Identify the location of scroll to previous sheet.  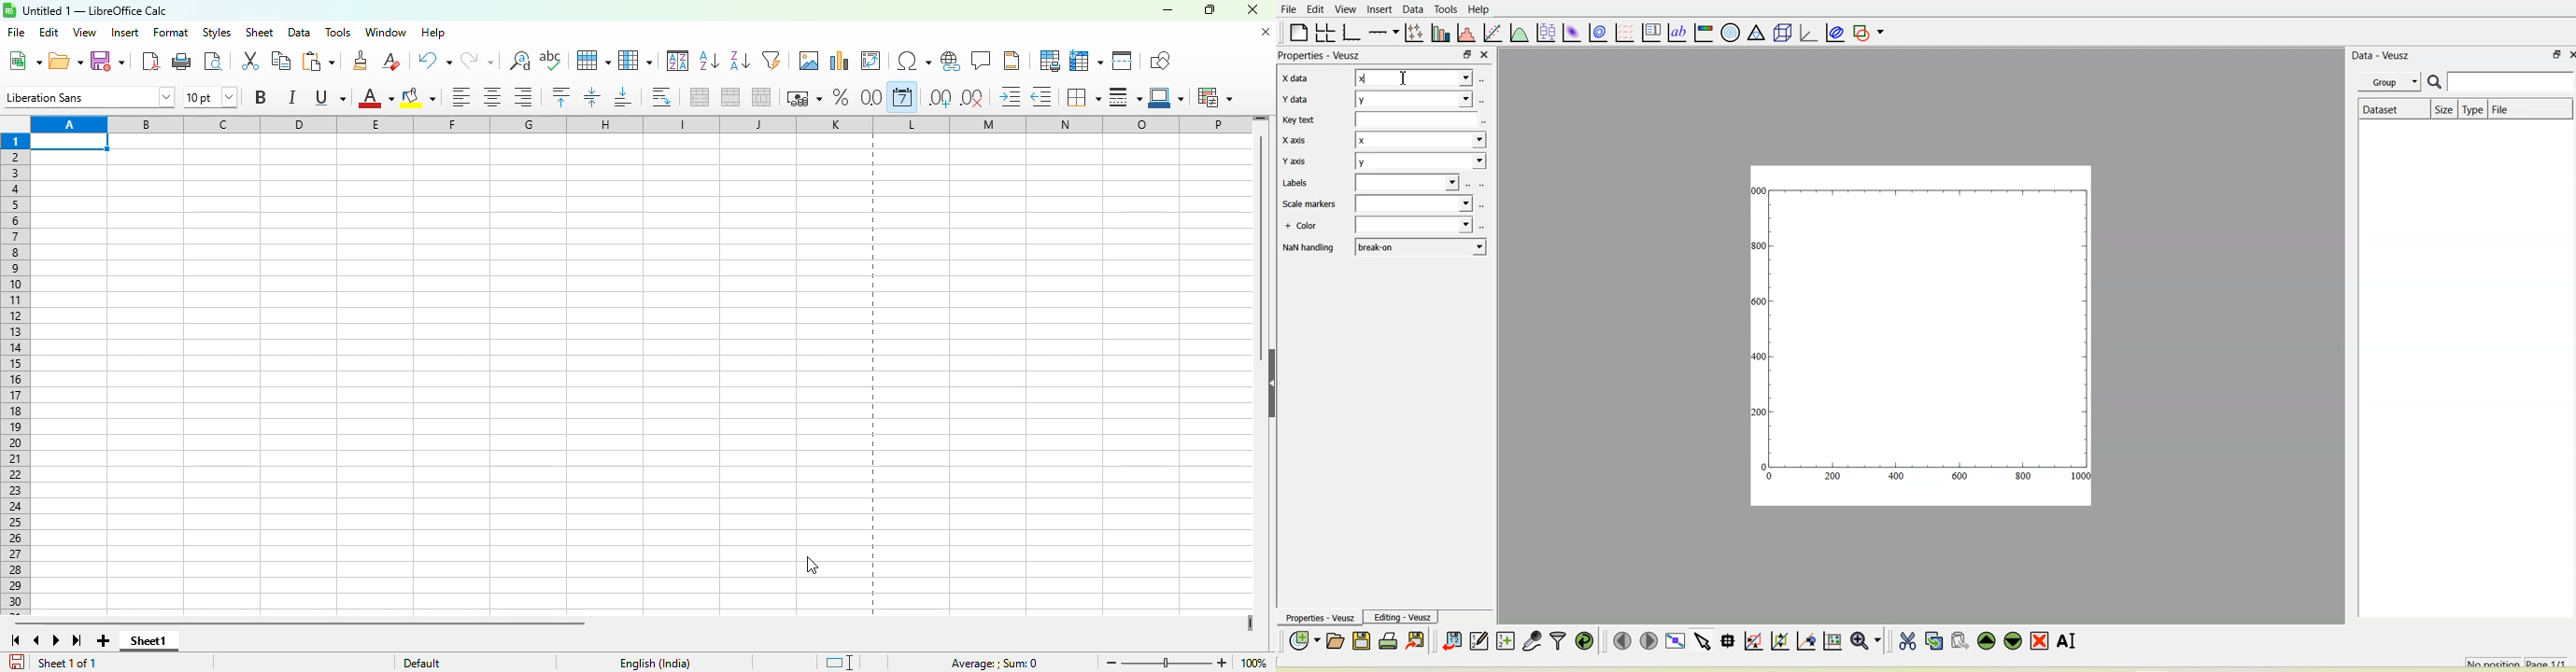
(37, 640).